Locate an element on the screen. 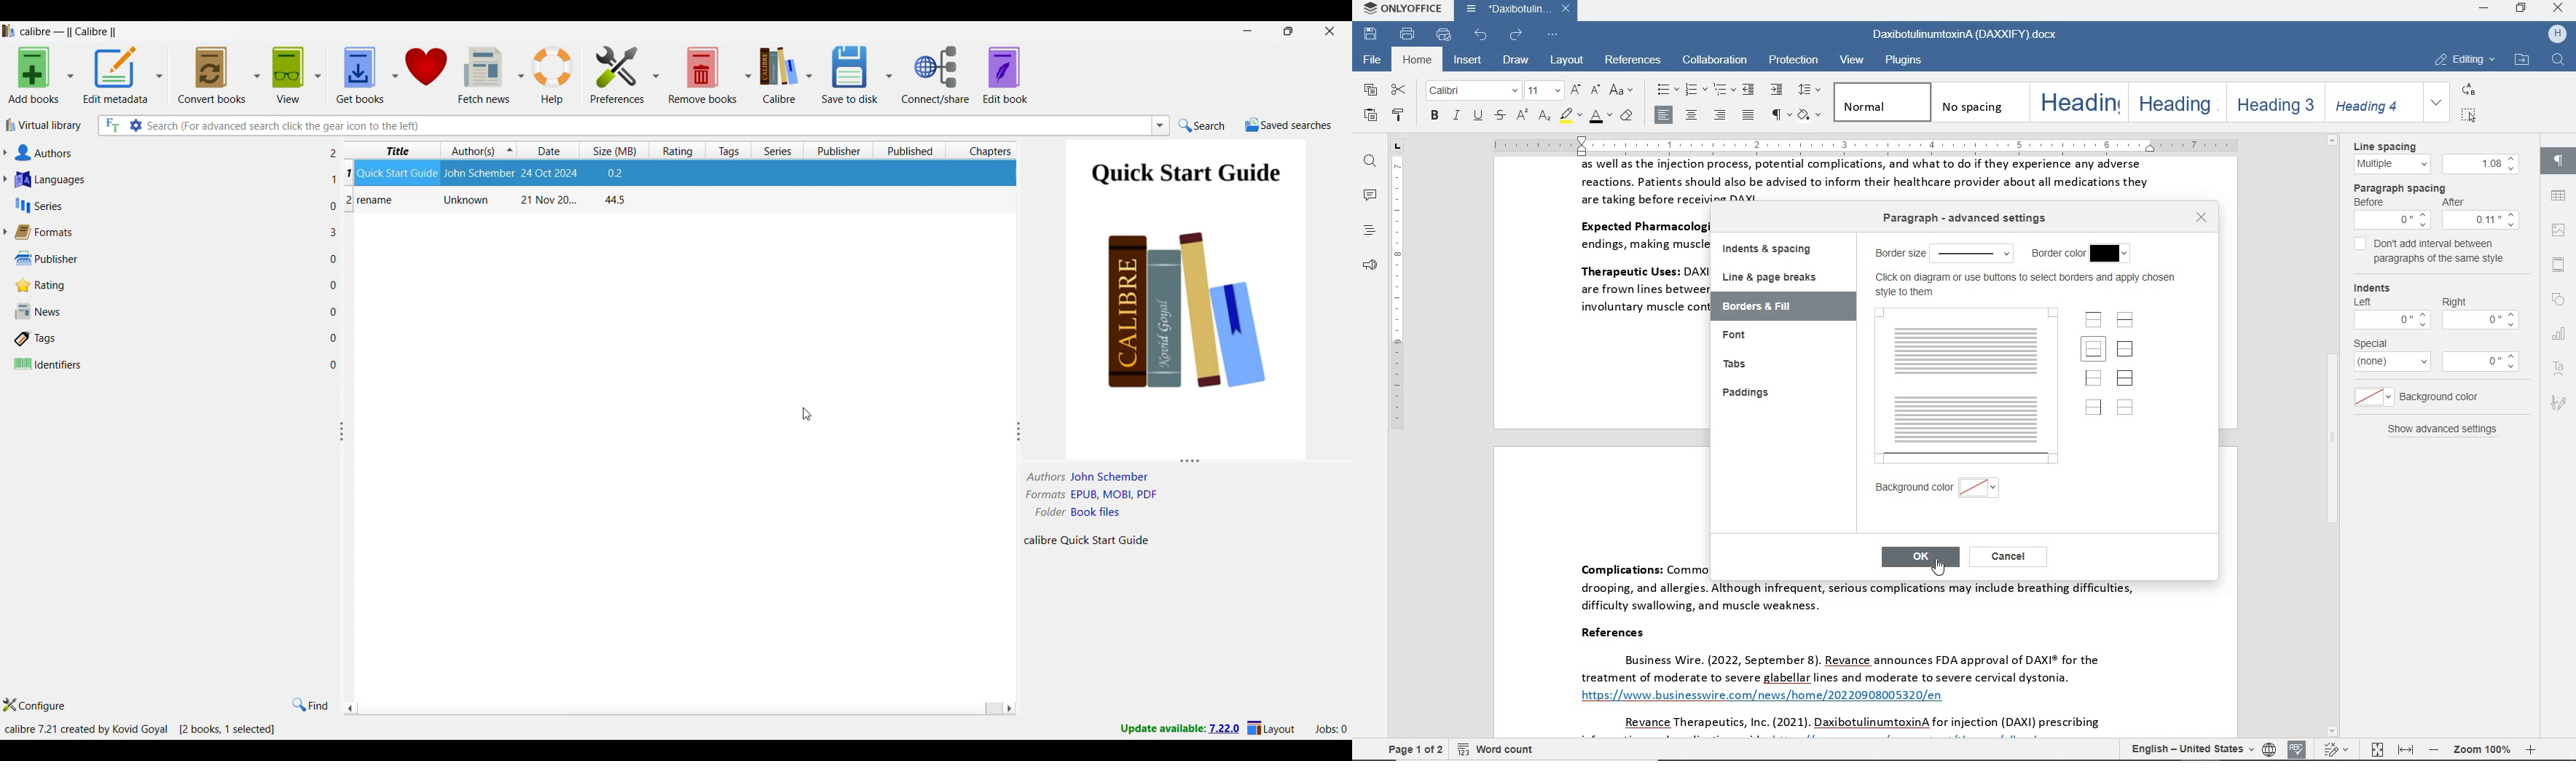 The height and width of the screenshot is (784, 2576). Virtual library is located at coordinates (44, 125).